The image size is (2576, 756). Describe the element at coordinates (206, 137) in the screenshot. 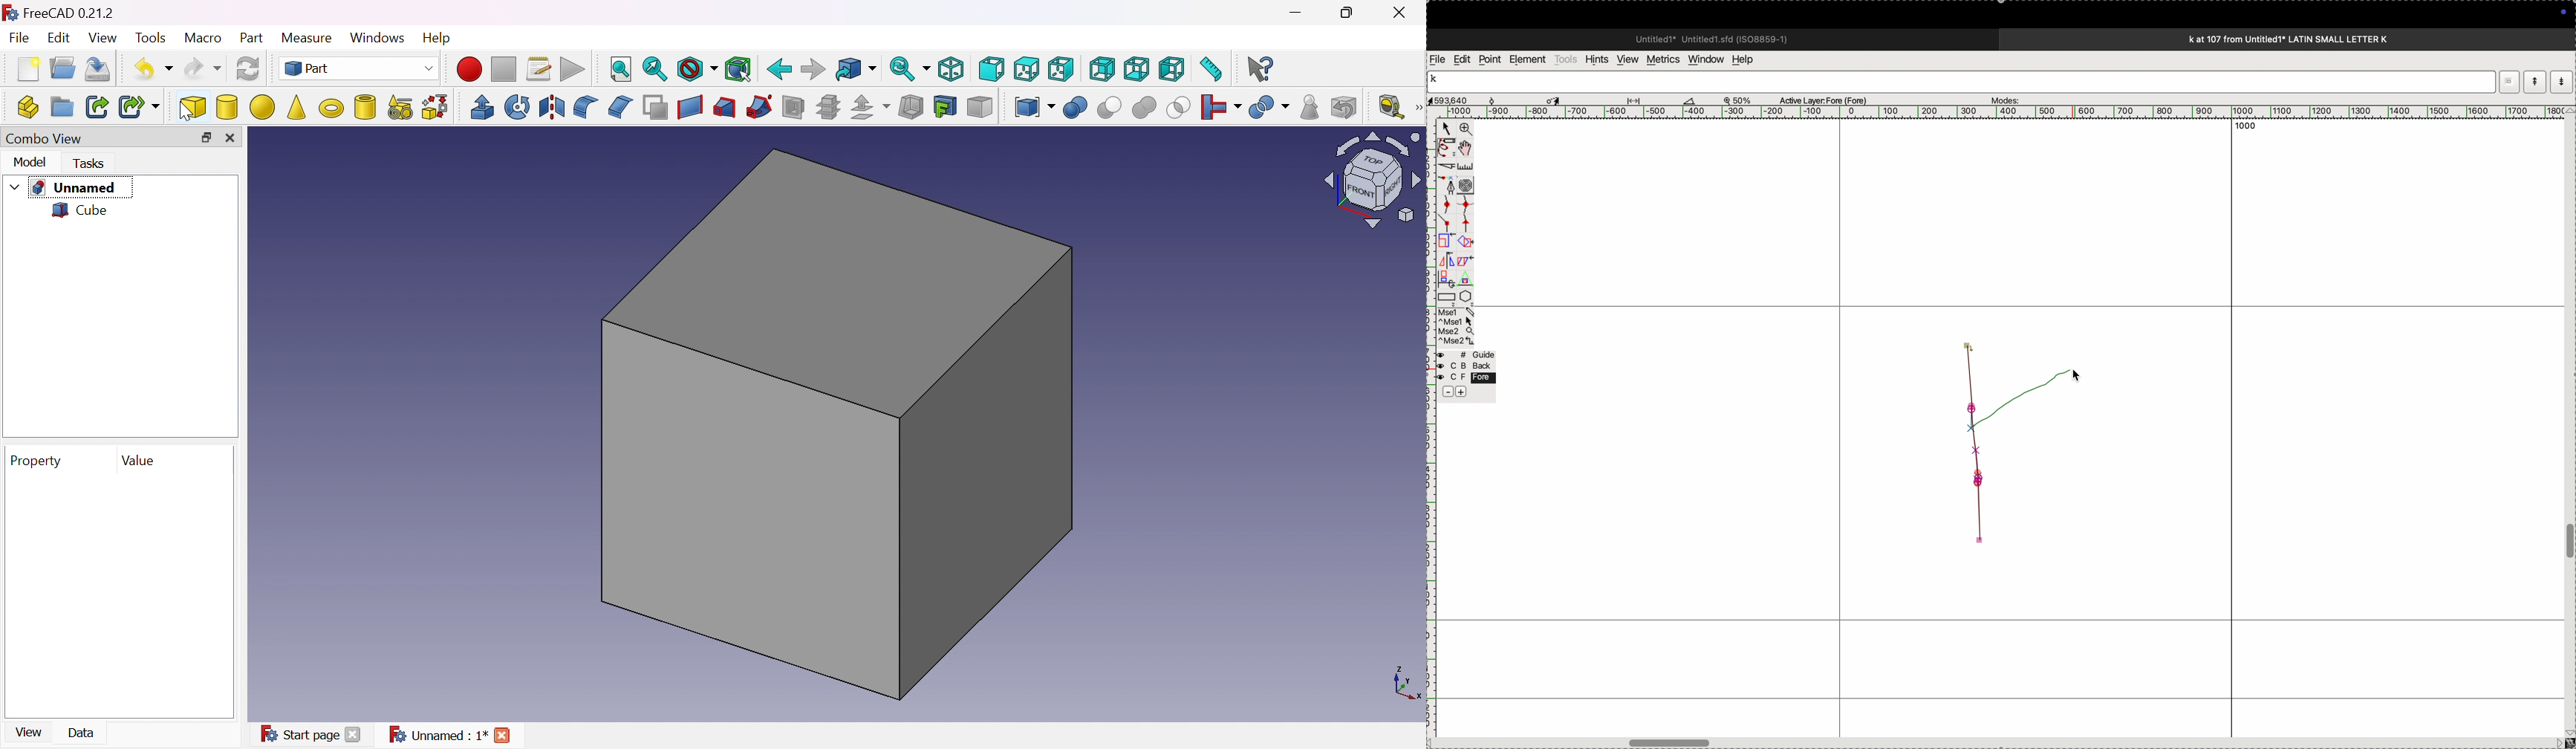

I see `Restore down` at that location.